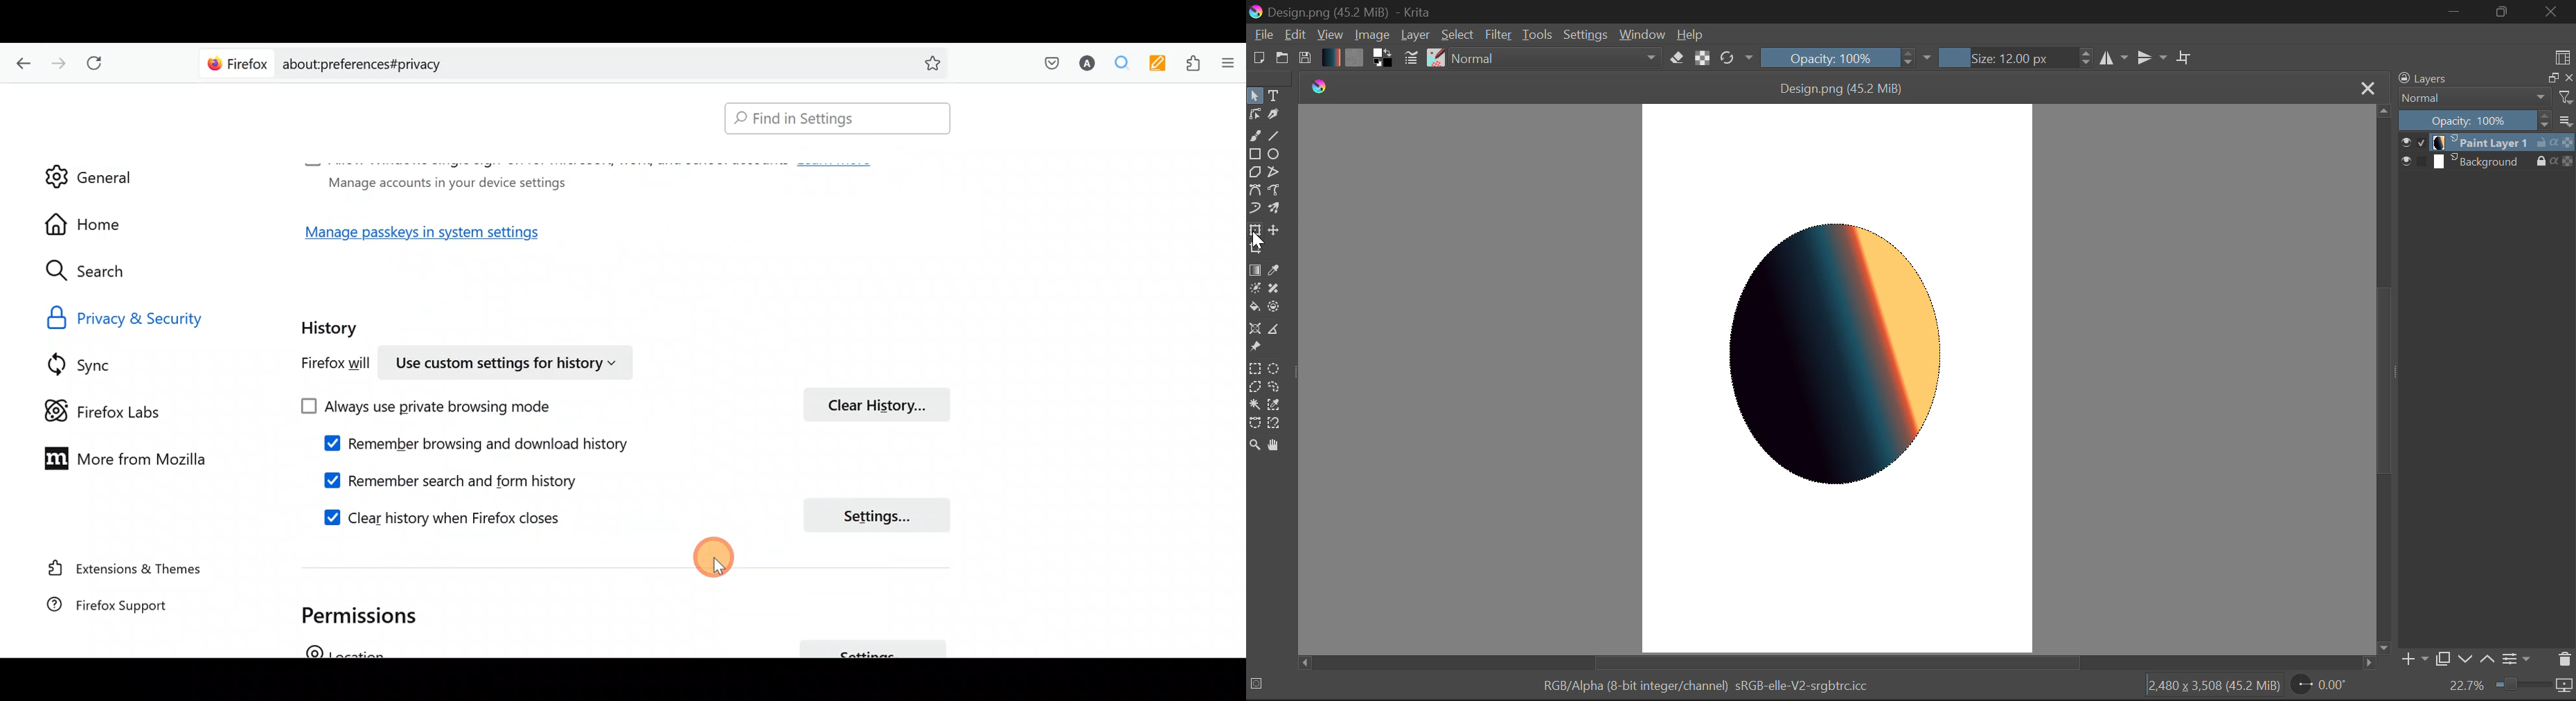  What do you see at coordinates (1703, 57) in the screenshot?
I see `Lock Alpha` at bounding box center [1703, 57].